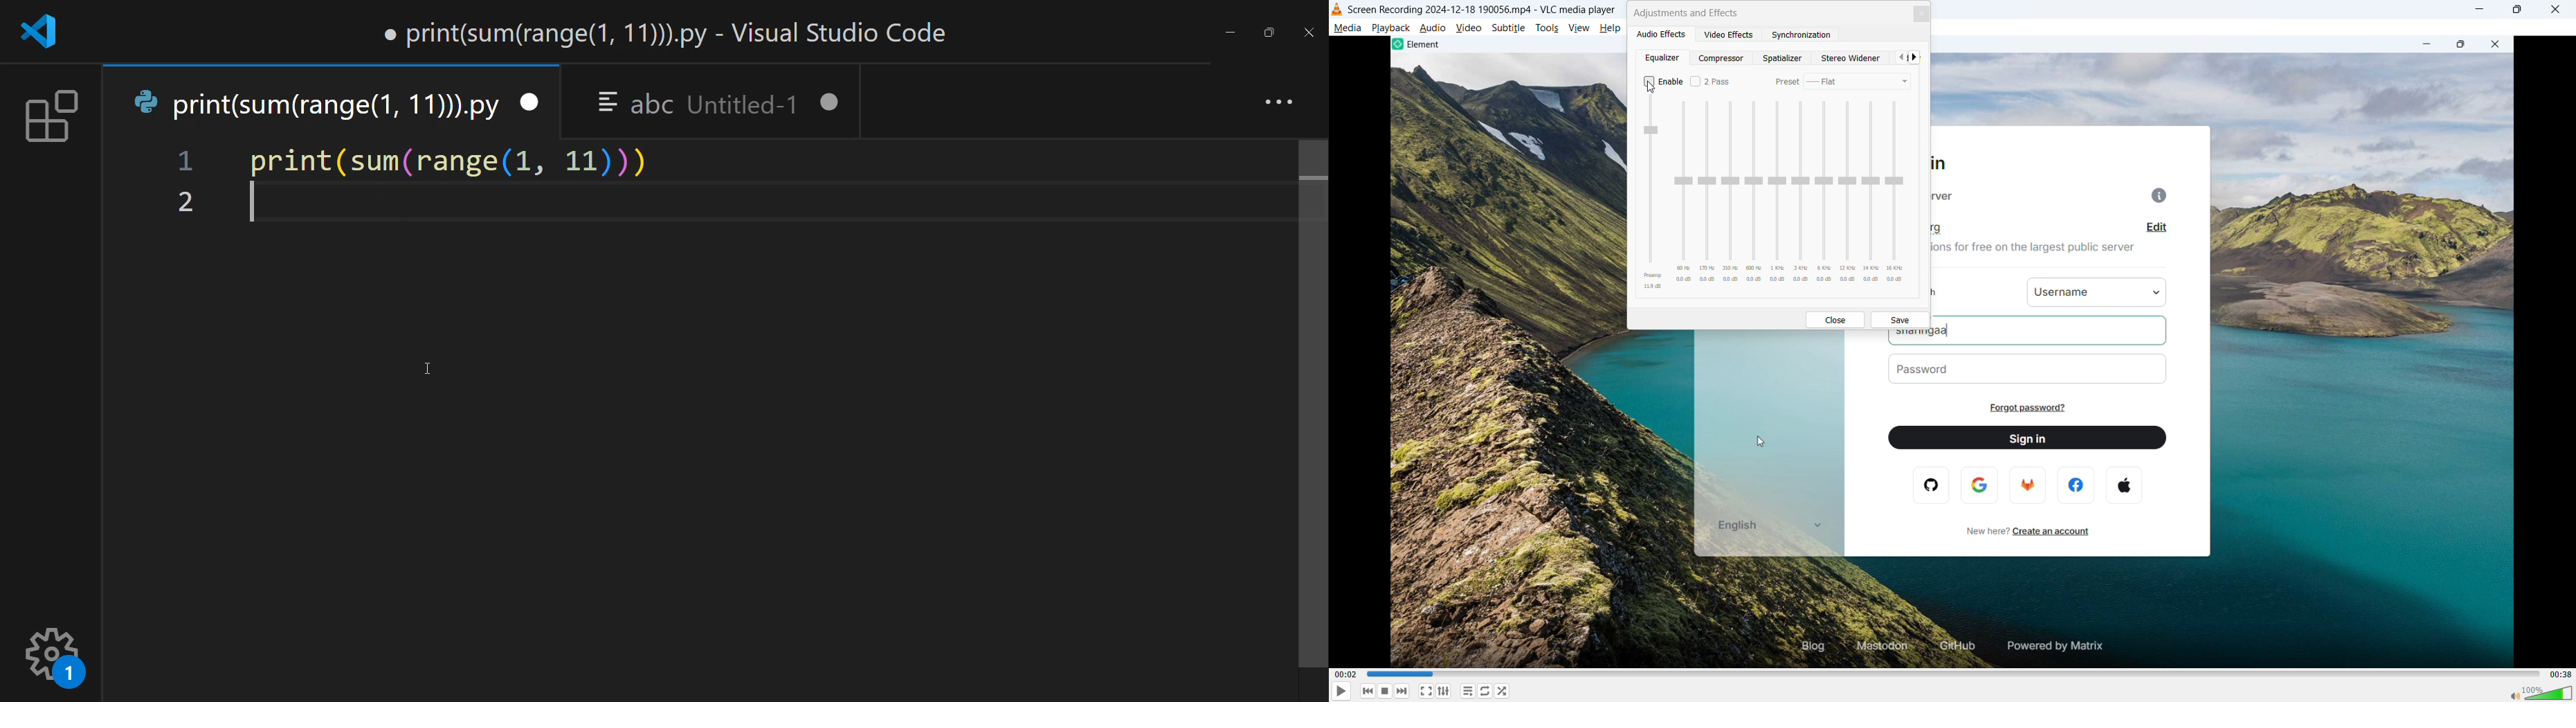 The image size is (2576, 728). Describe the element at coordinates (1342, 691) in the screenshot. I see `play ` at that location.